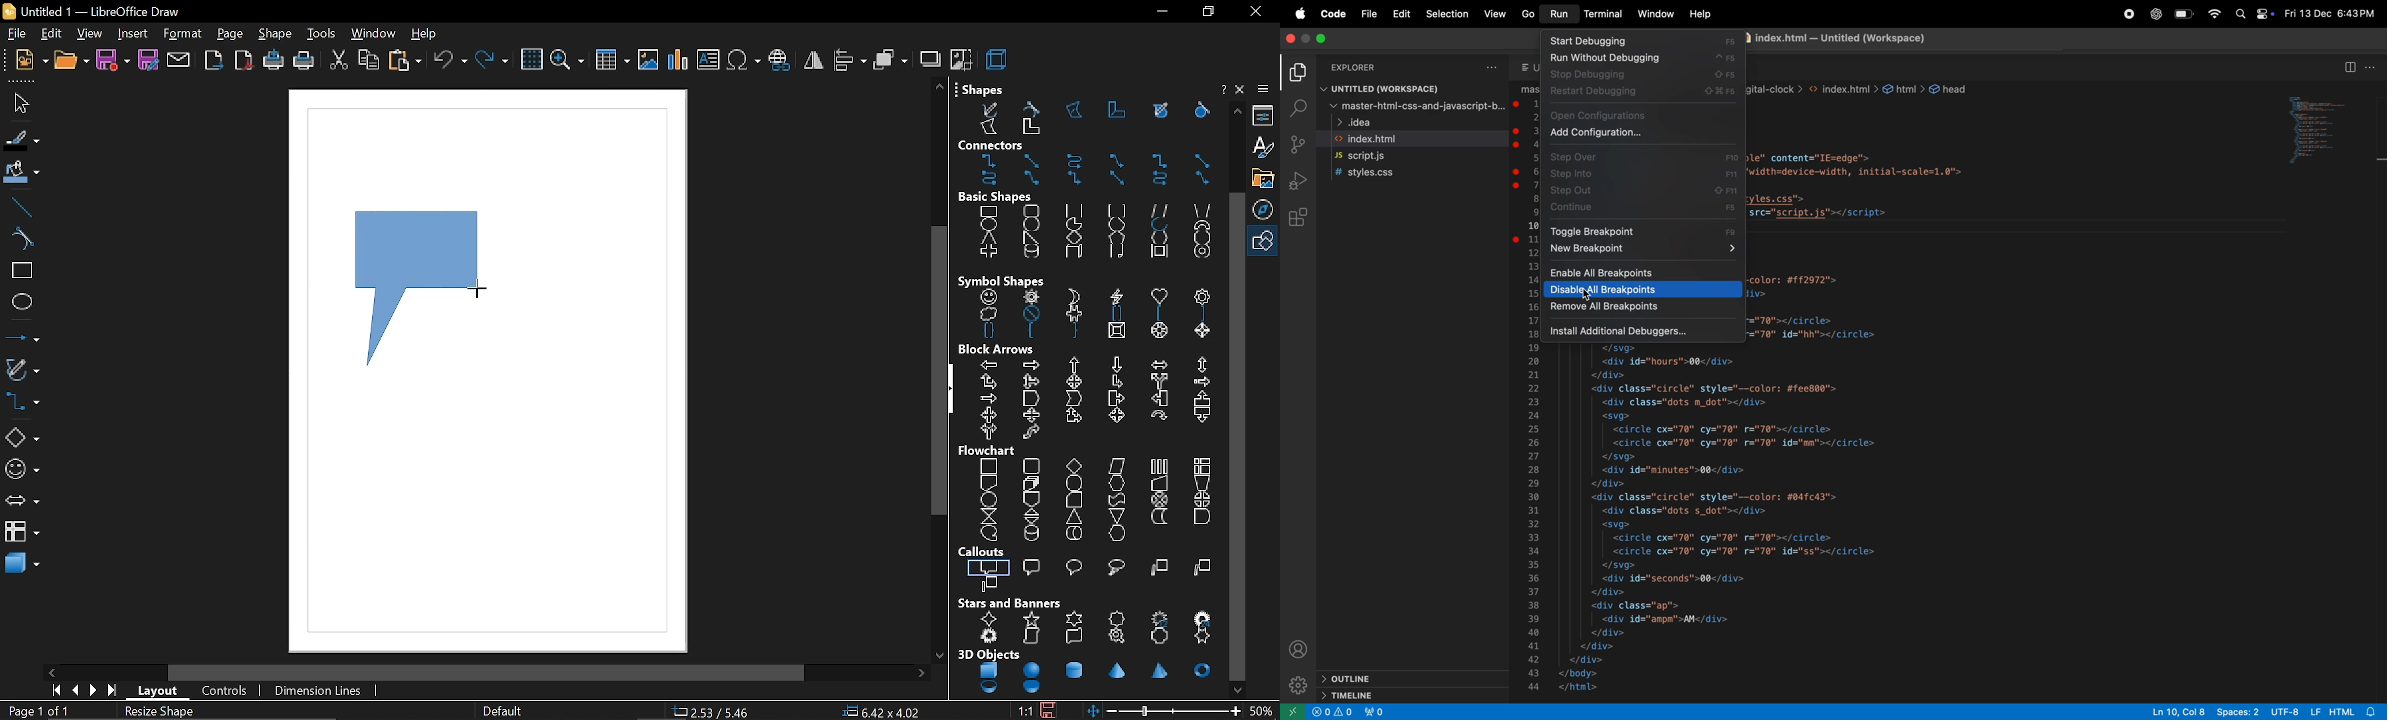 The image size is (2408, 728). What do you see at coordinates (1198, 111) in the screenshot?
I see `curve filled` at bounding box center [1198, 111].